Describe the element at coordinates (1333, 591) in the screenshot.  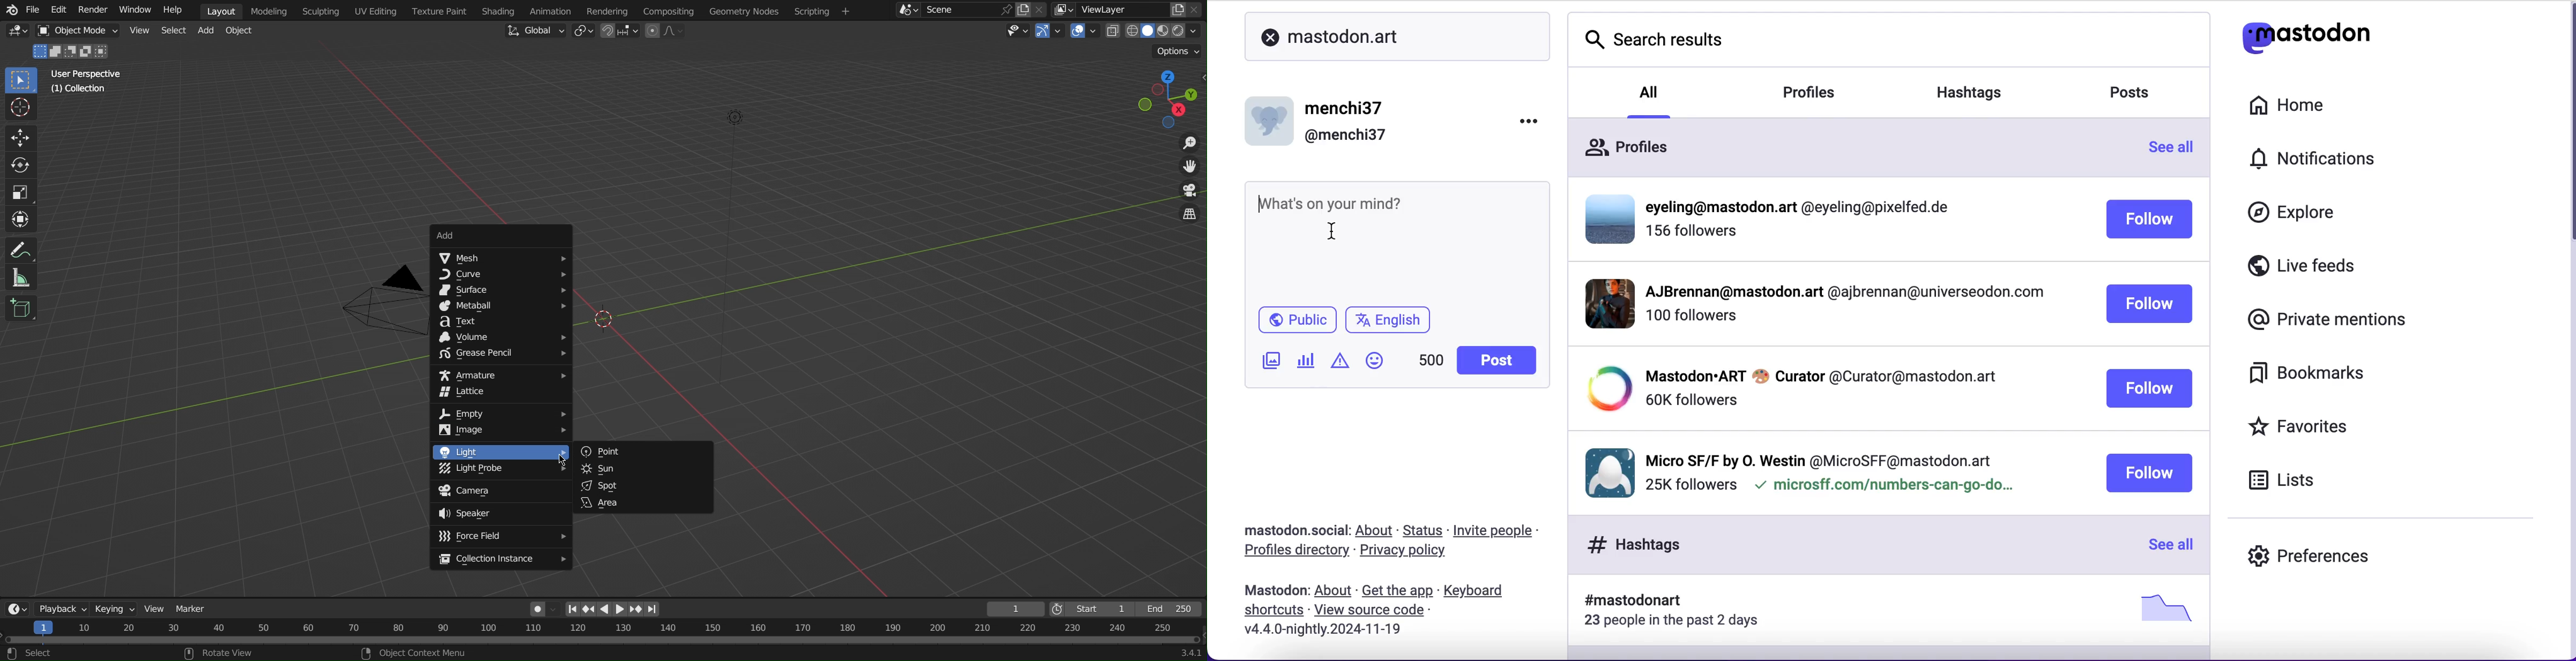
I see `about` at that location.